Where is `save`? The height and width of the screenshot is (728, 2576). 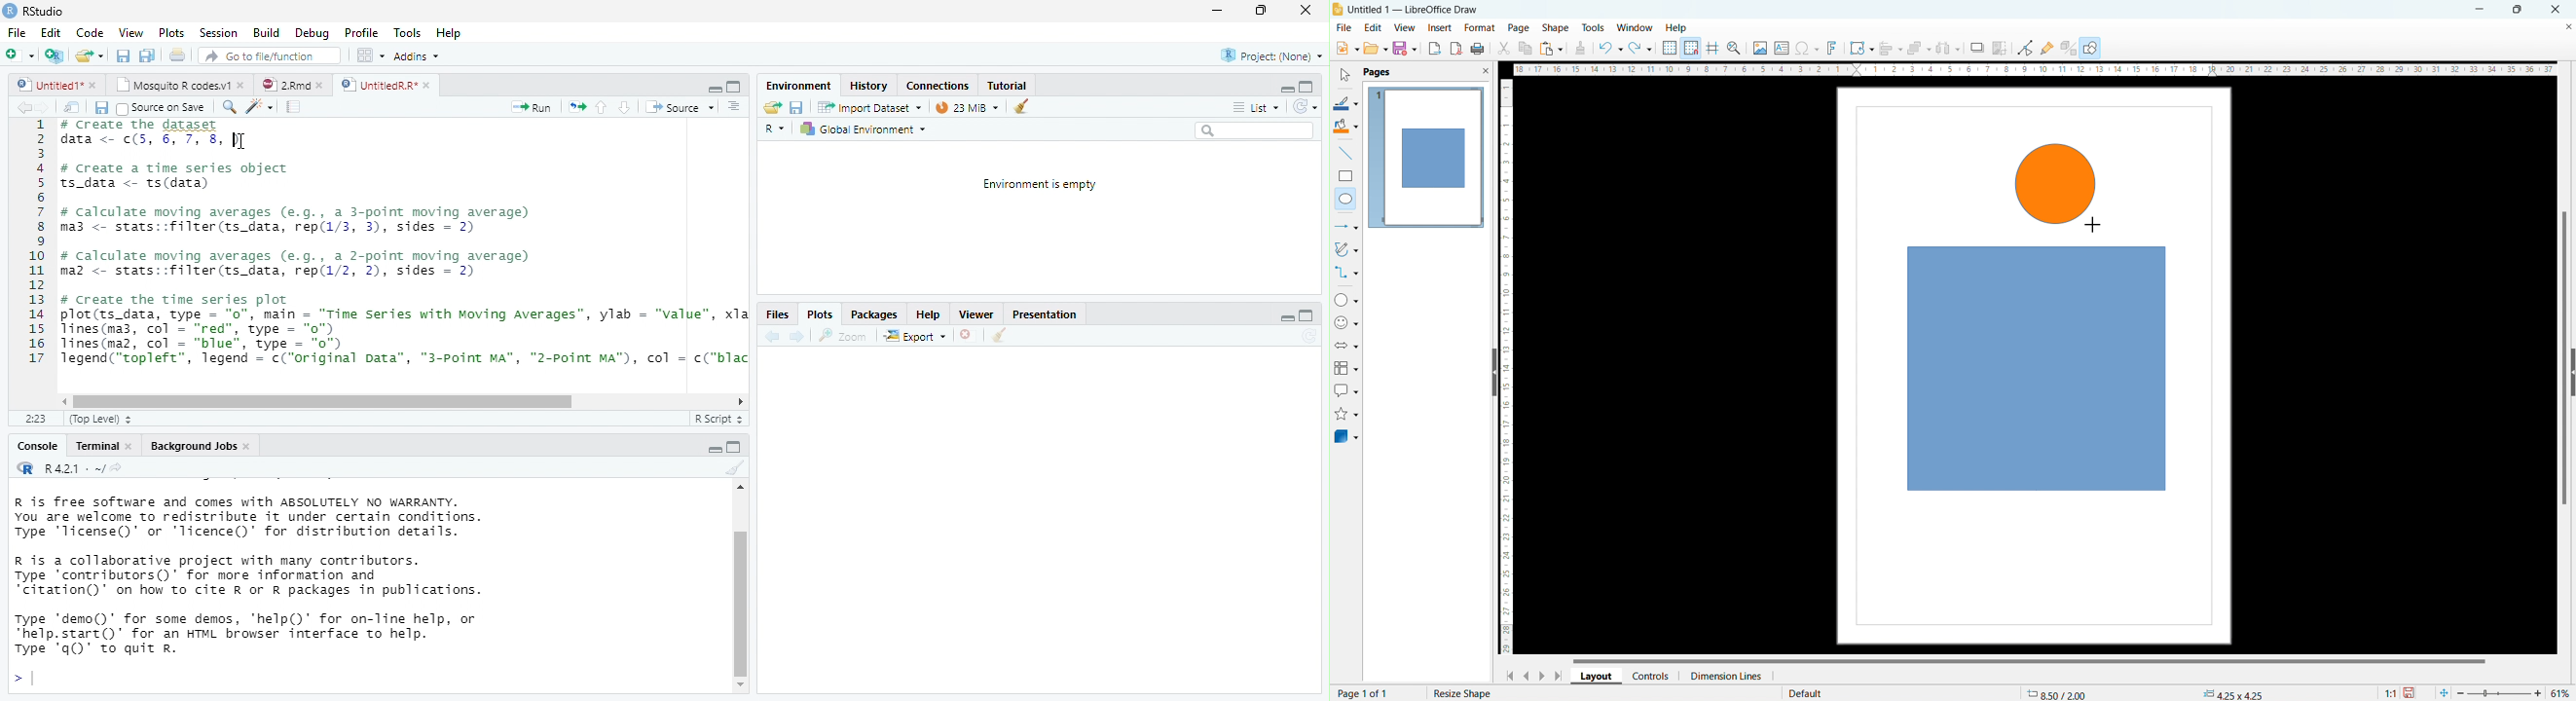 save is located at coordinates (100, 108).